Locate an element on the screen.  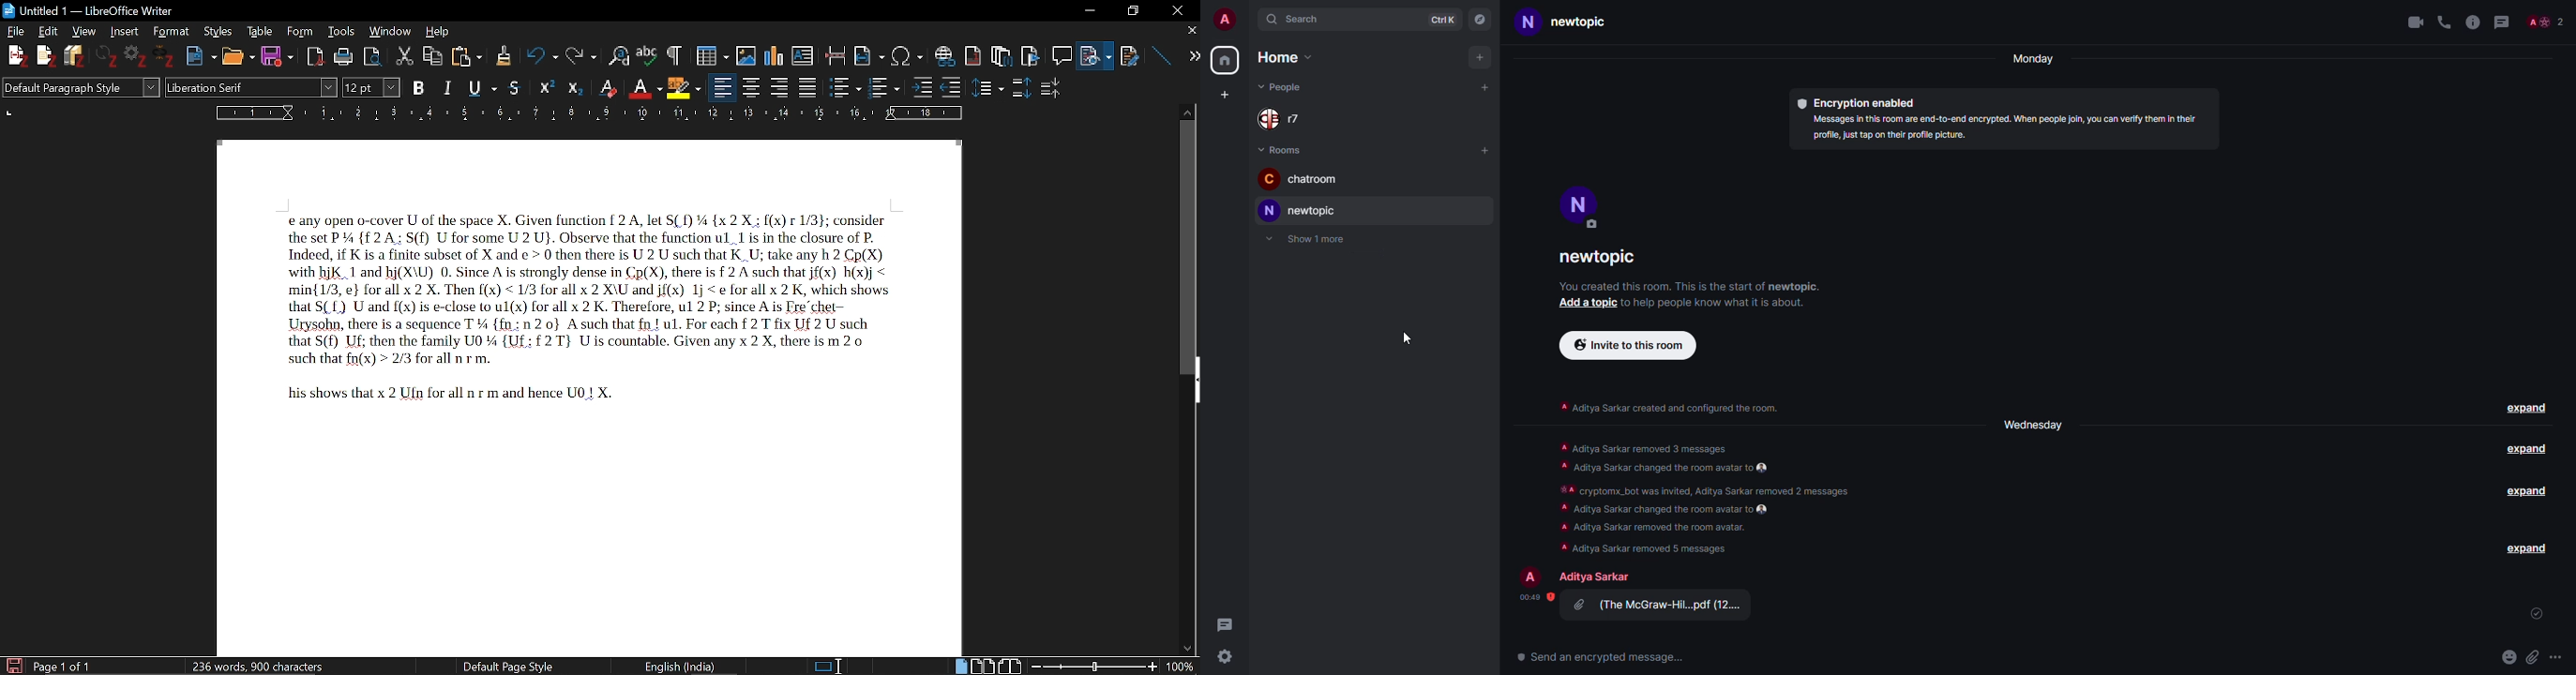
Edit is located at coordinates (51, 31).